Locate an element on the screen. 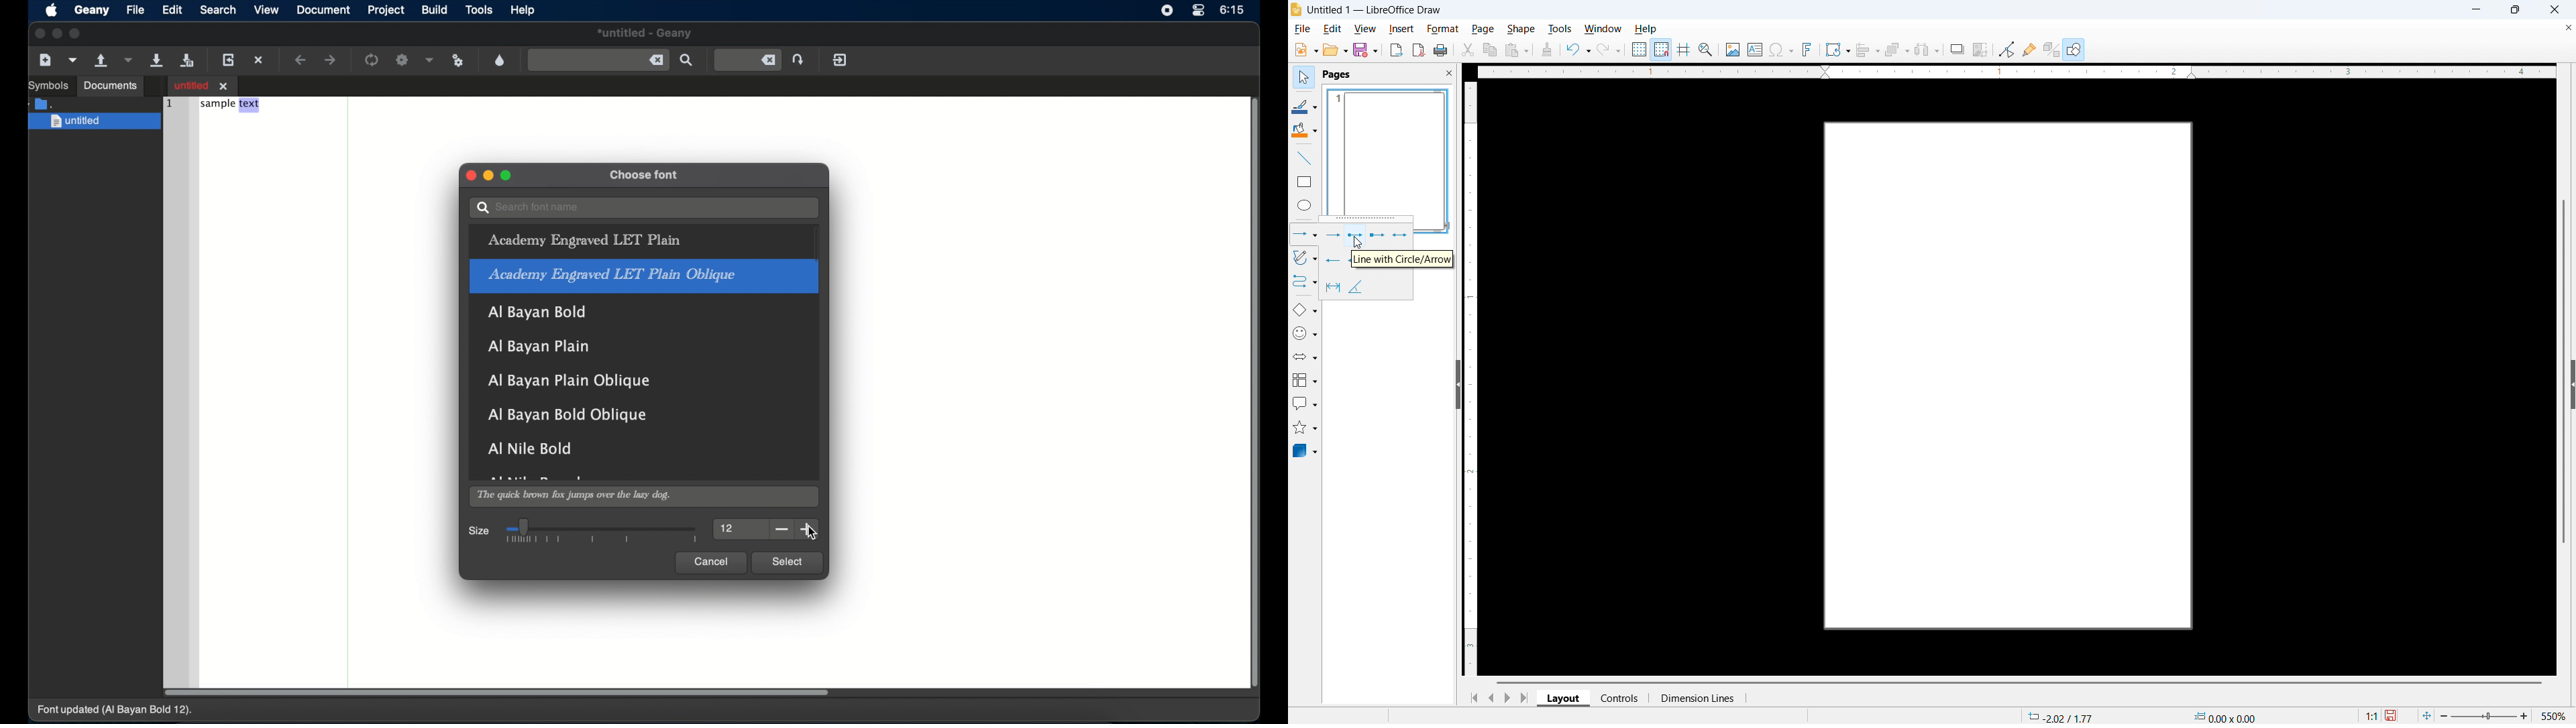 The height and width of the screenshot is (728, 2576). Line with arrows  is located at coordinates (1401, 235).